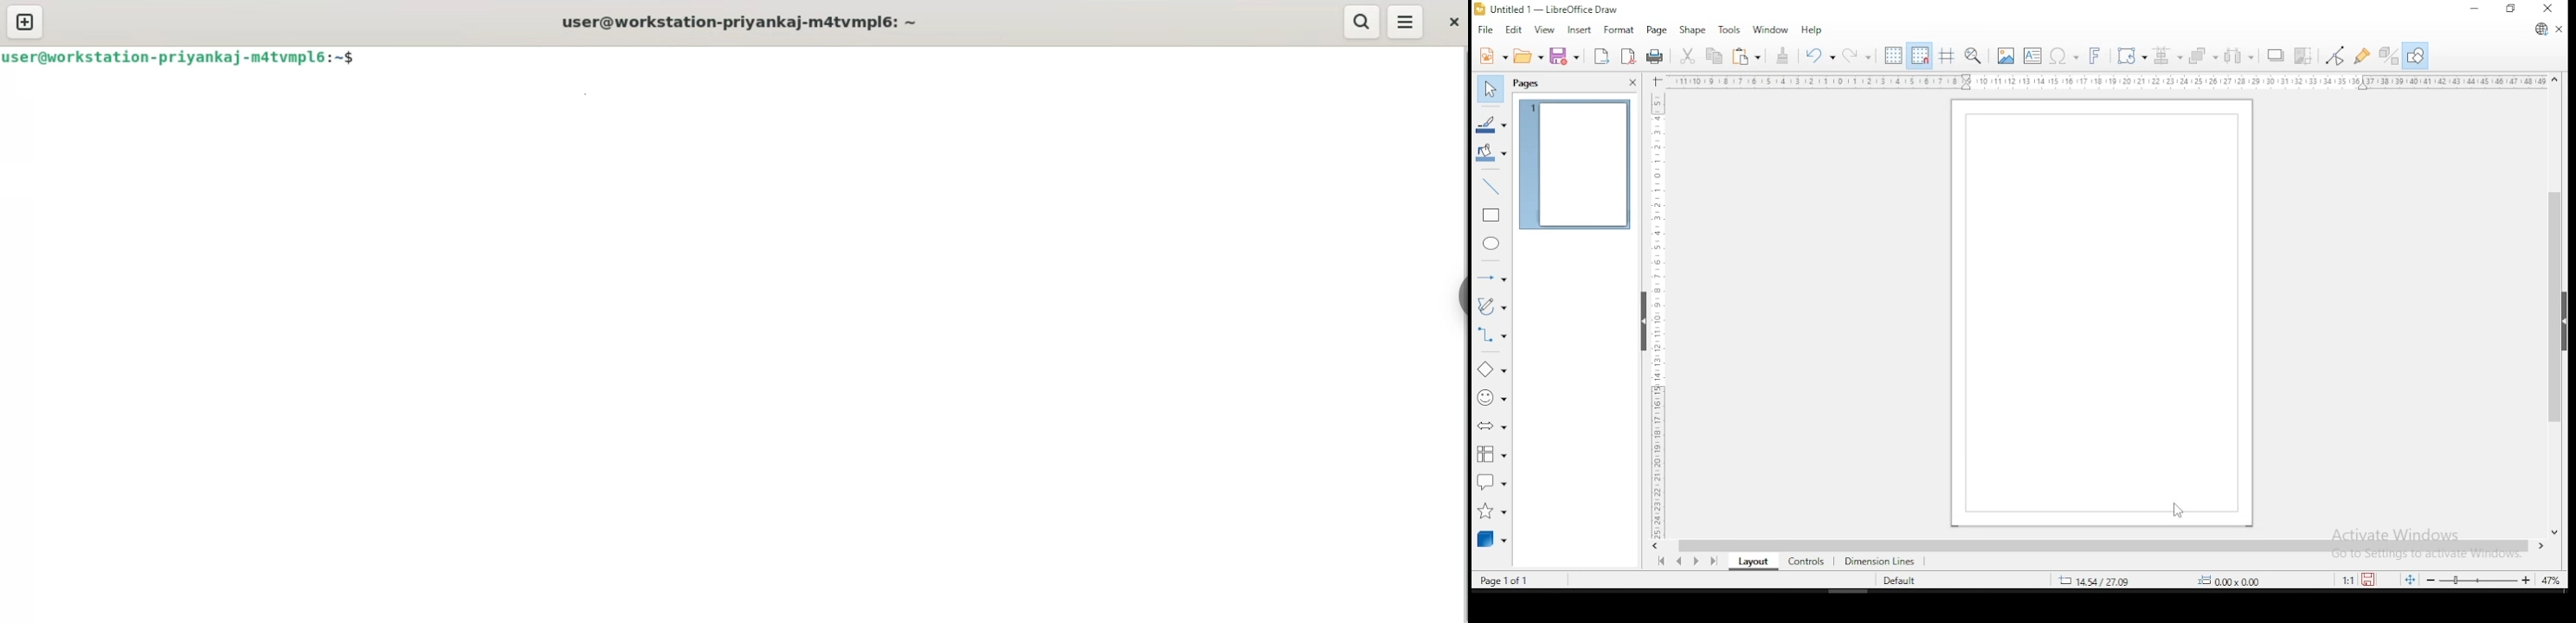 This screenshot has height=644, width=2576. Describe the element at coordinates (2414, 56) in the screenshot. I see `show draw functions` at that location.